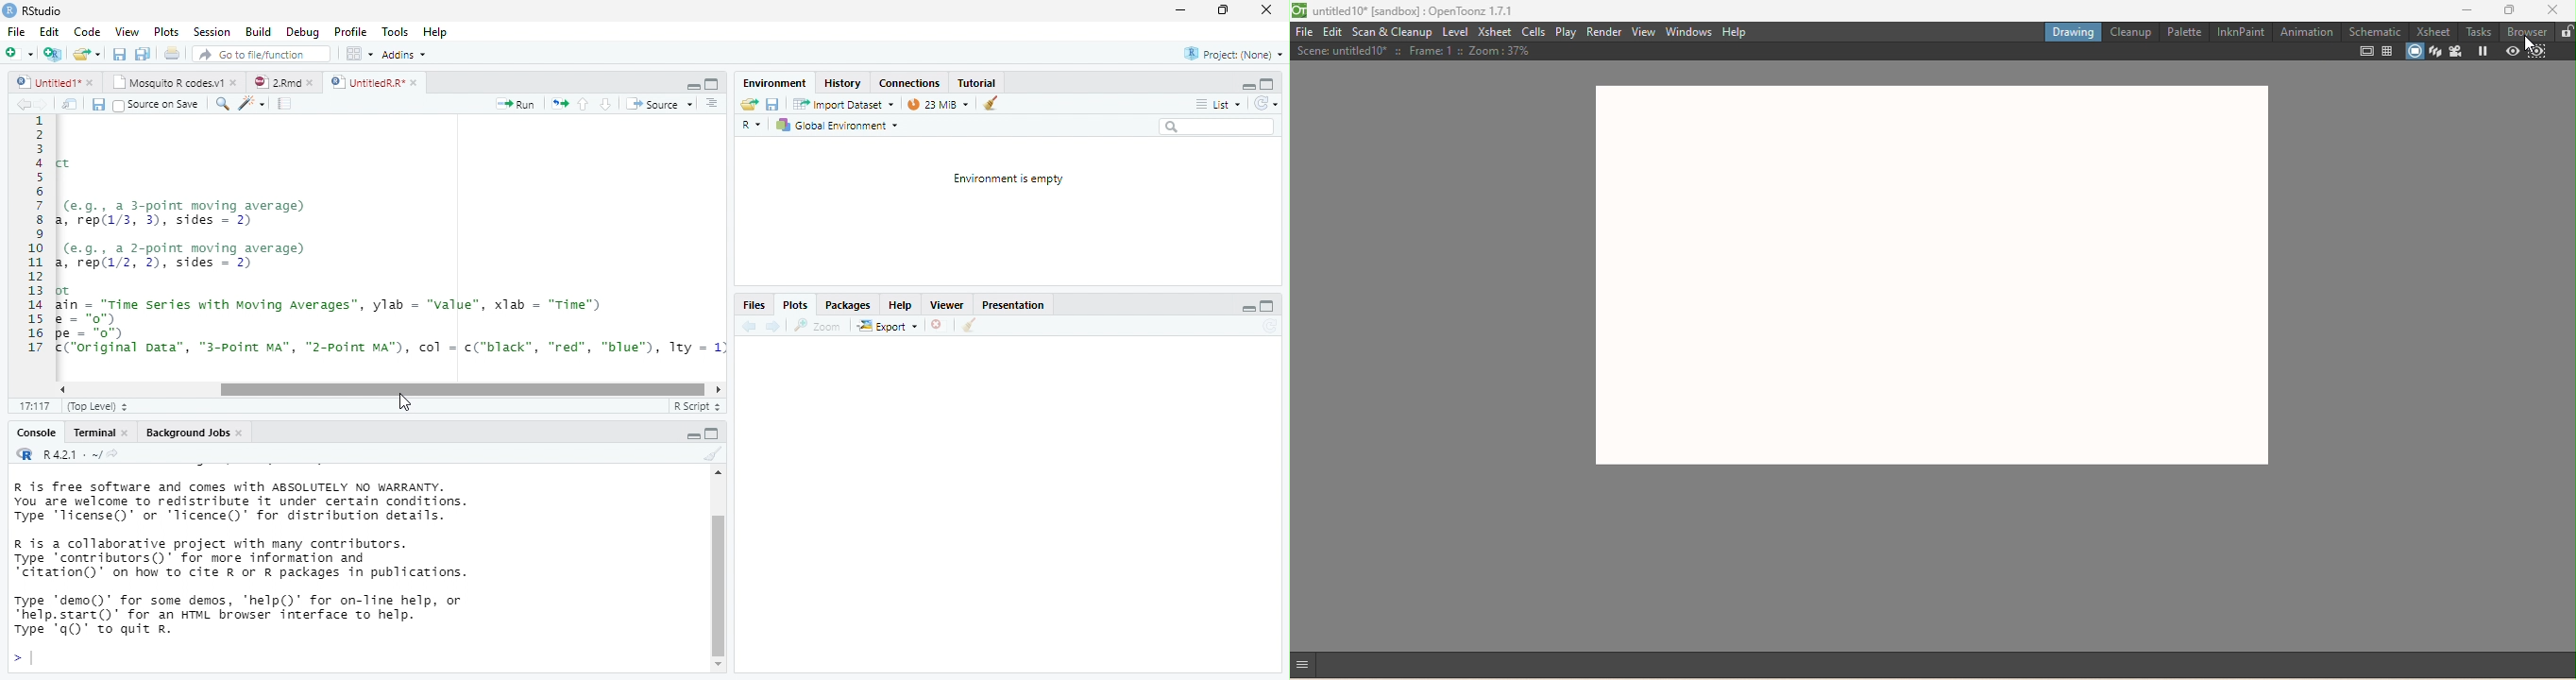  What do you see at coordinates (1270, 326) in the screenshot?
I see `Refresh` at bounding box center [1270, 326].